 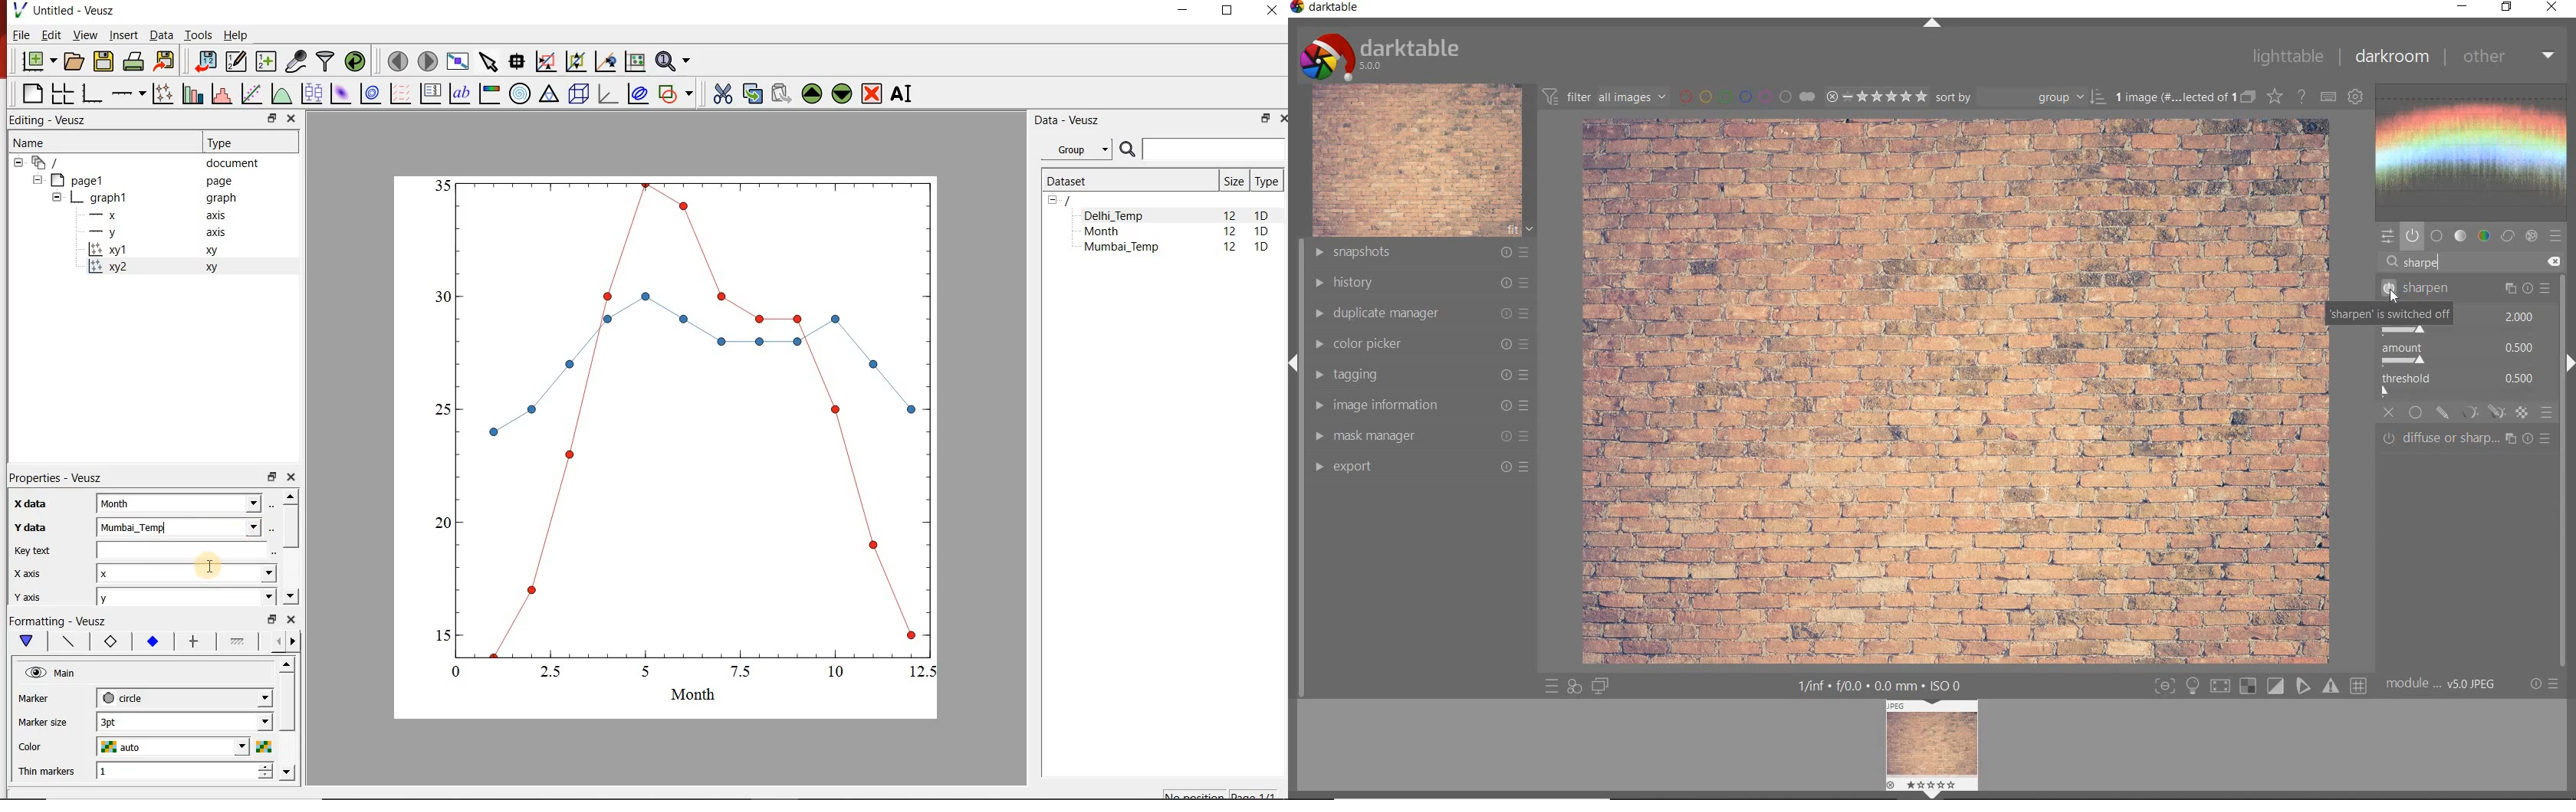 What do you see at coordinates (2412, 236) in the screenshot?
I see `show only active module` at bounding box center [2412, 236].